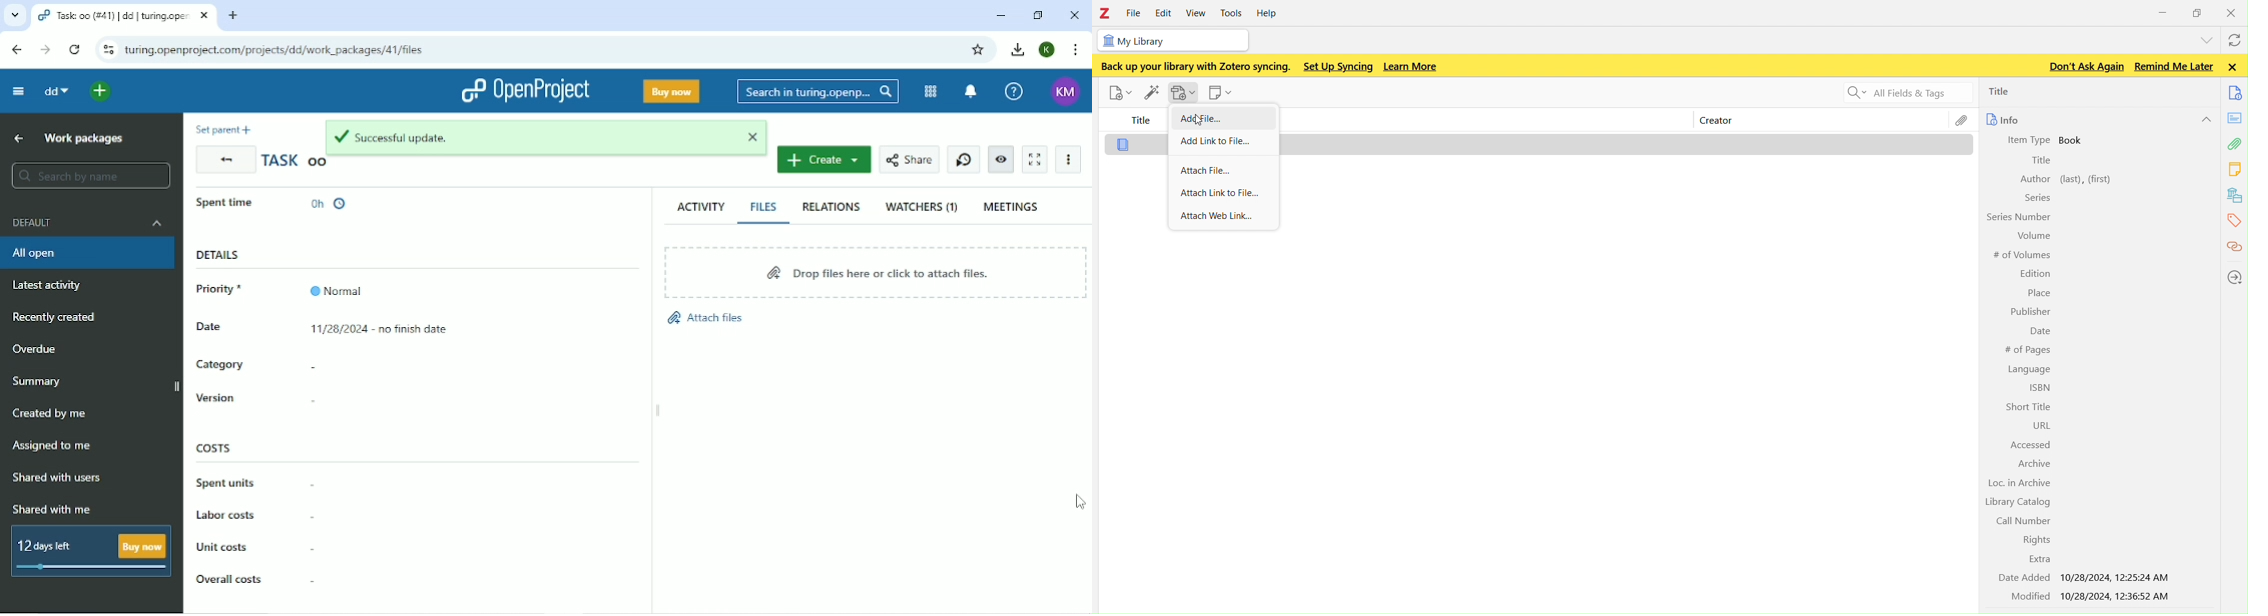  What do you see at coordinates (2233, 67) in the screenshot?
I see `Close` at bounding box center [2233, 67].